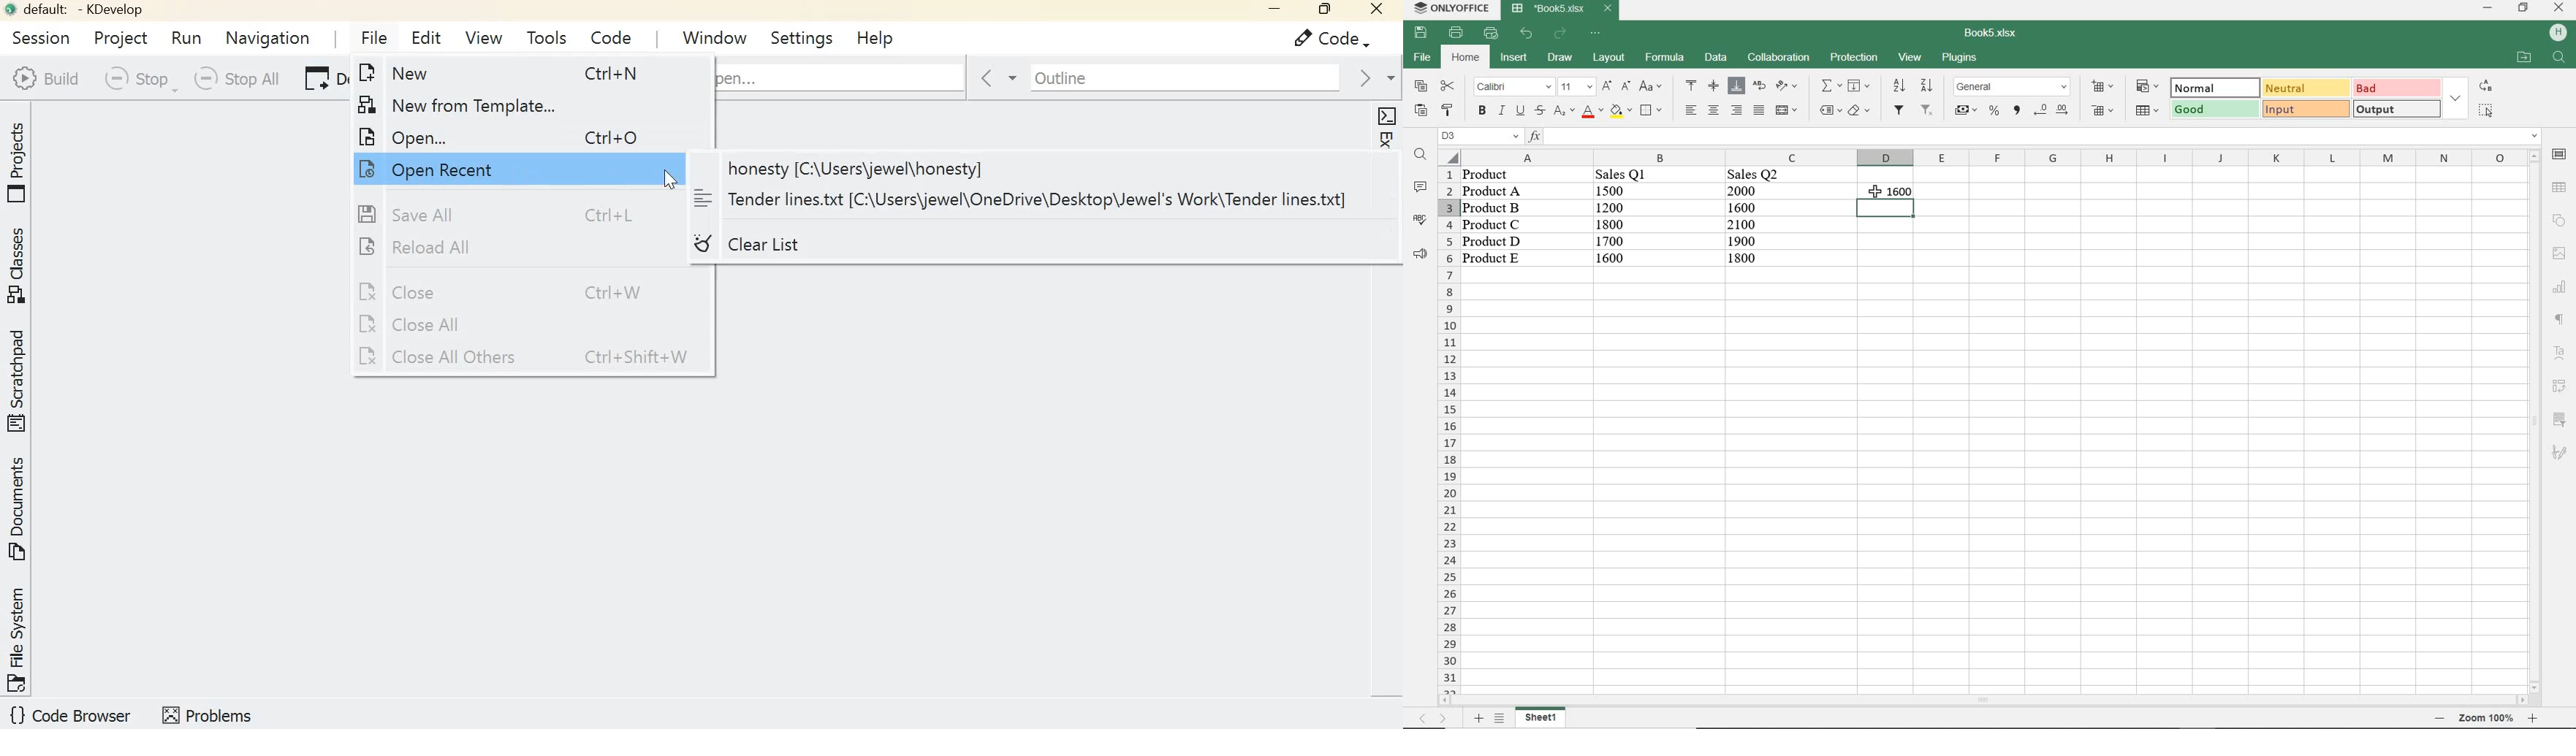  What do you see at coordinates (1930, 110) in the screenshot?
I see `remove filter` at bounding box center [1930, 110].